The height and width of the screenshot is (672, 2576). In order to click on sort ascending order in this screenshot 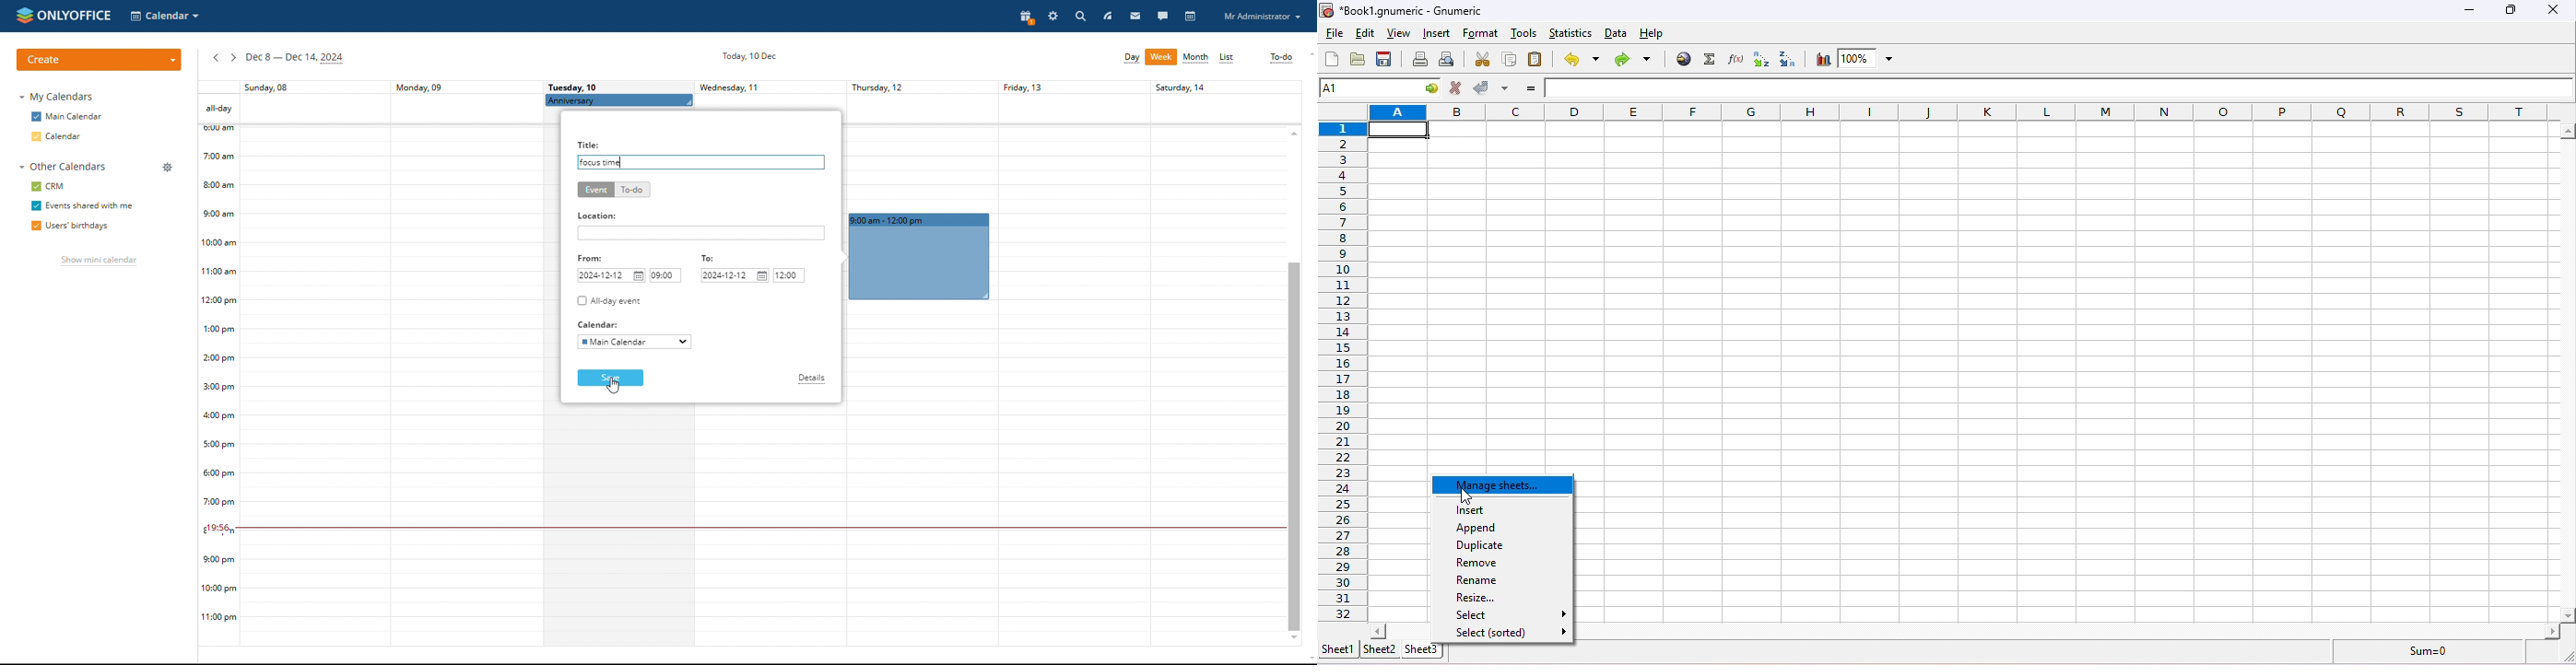, I will do `click(1759, 58)`.